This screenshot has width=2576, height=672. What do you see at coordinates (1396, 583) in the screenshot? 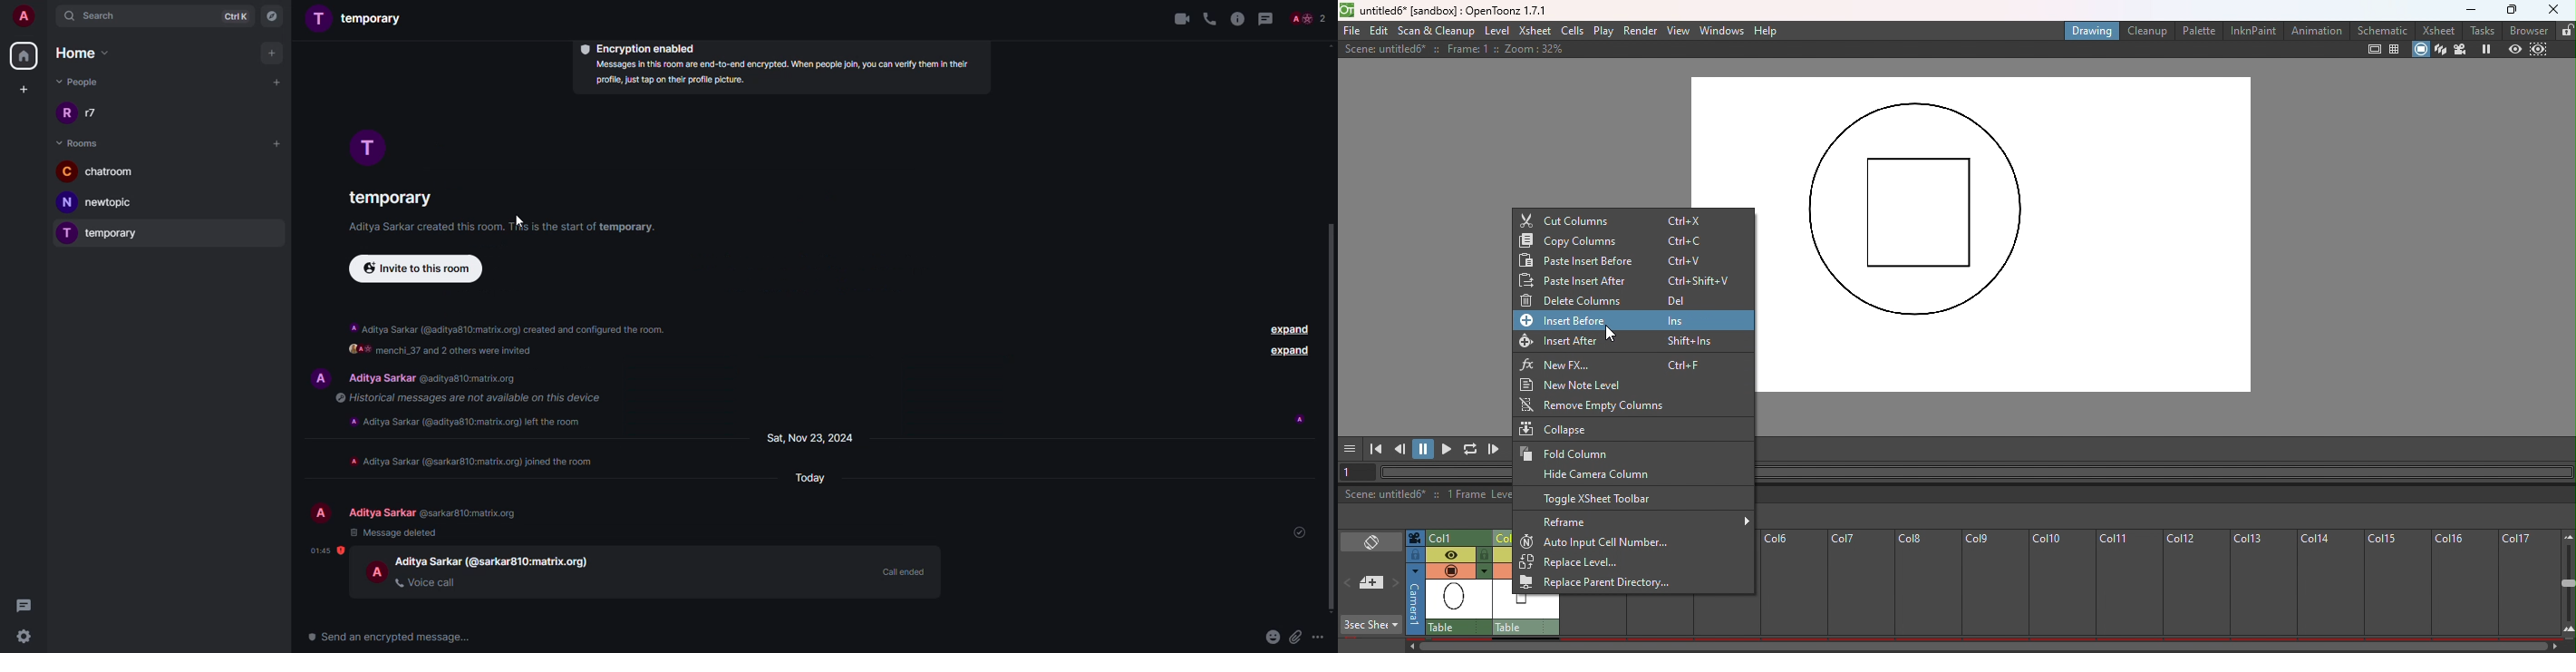
I see `Next memo` at bounding box center [1396, 583].